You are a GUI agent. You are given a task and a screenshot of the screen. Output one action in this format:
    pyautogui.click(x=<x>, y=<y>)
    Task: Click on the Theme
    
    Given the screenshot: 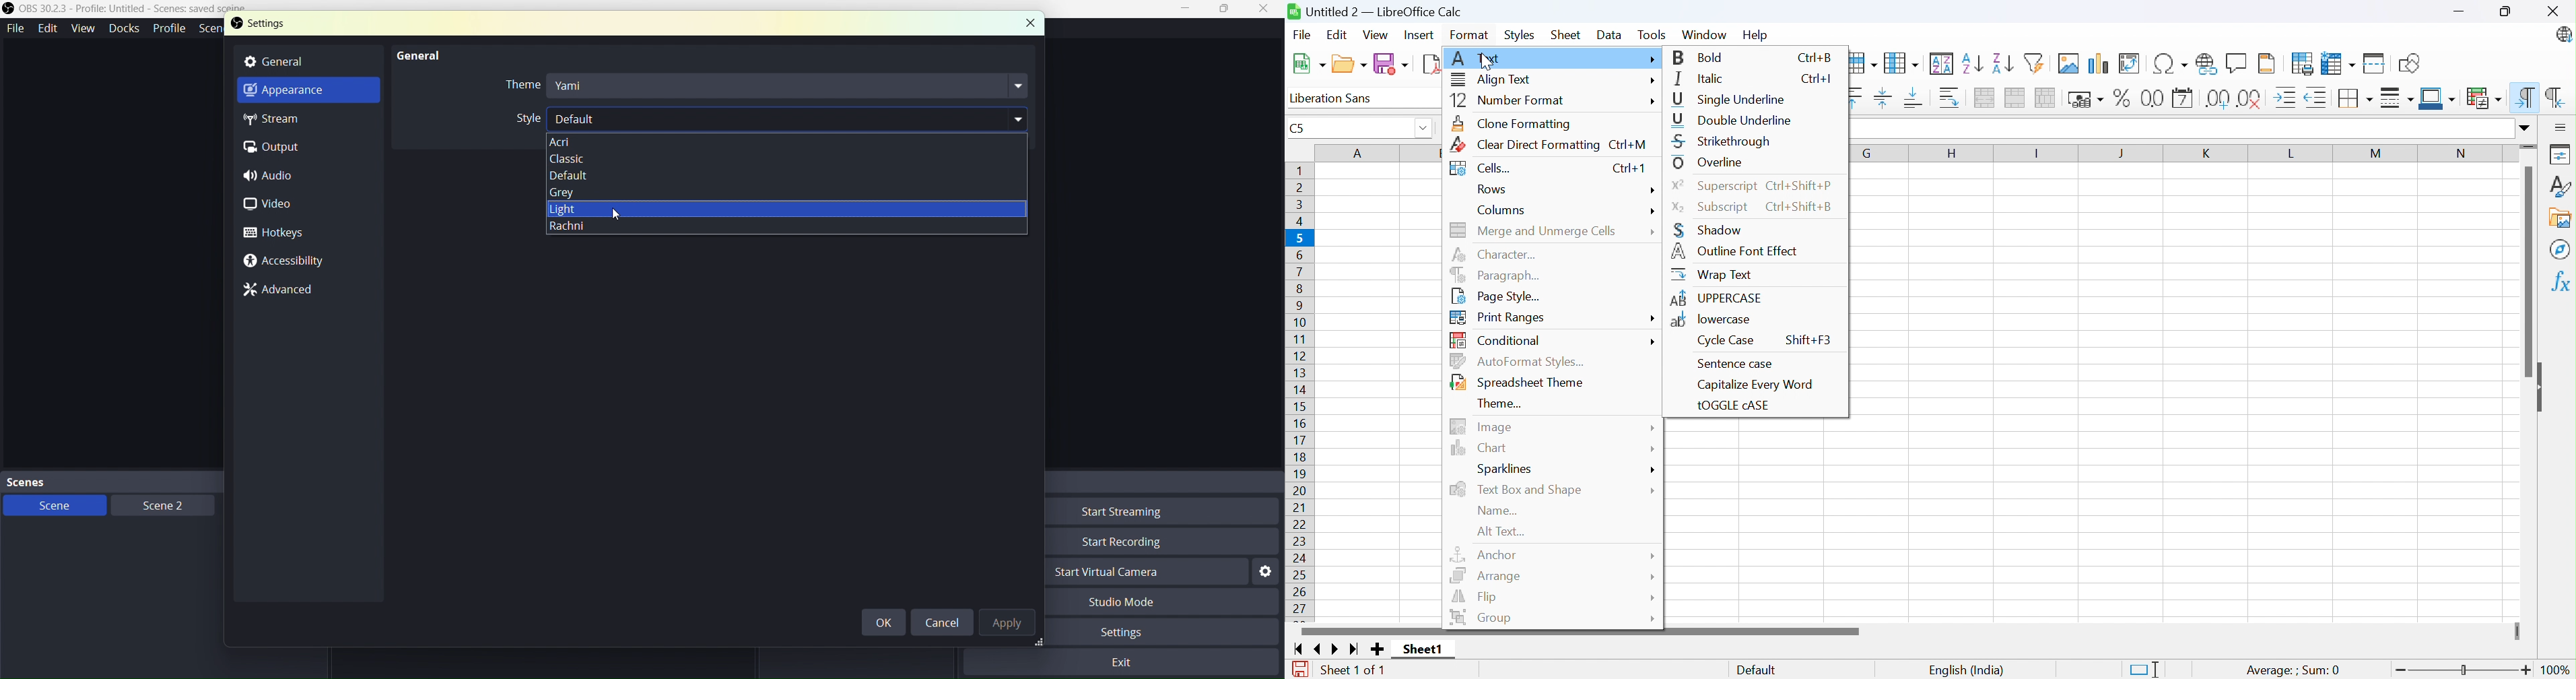 What is the action you would take?
    pyautogui.click(x=764, y=87)
    